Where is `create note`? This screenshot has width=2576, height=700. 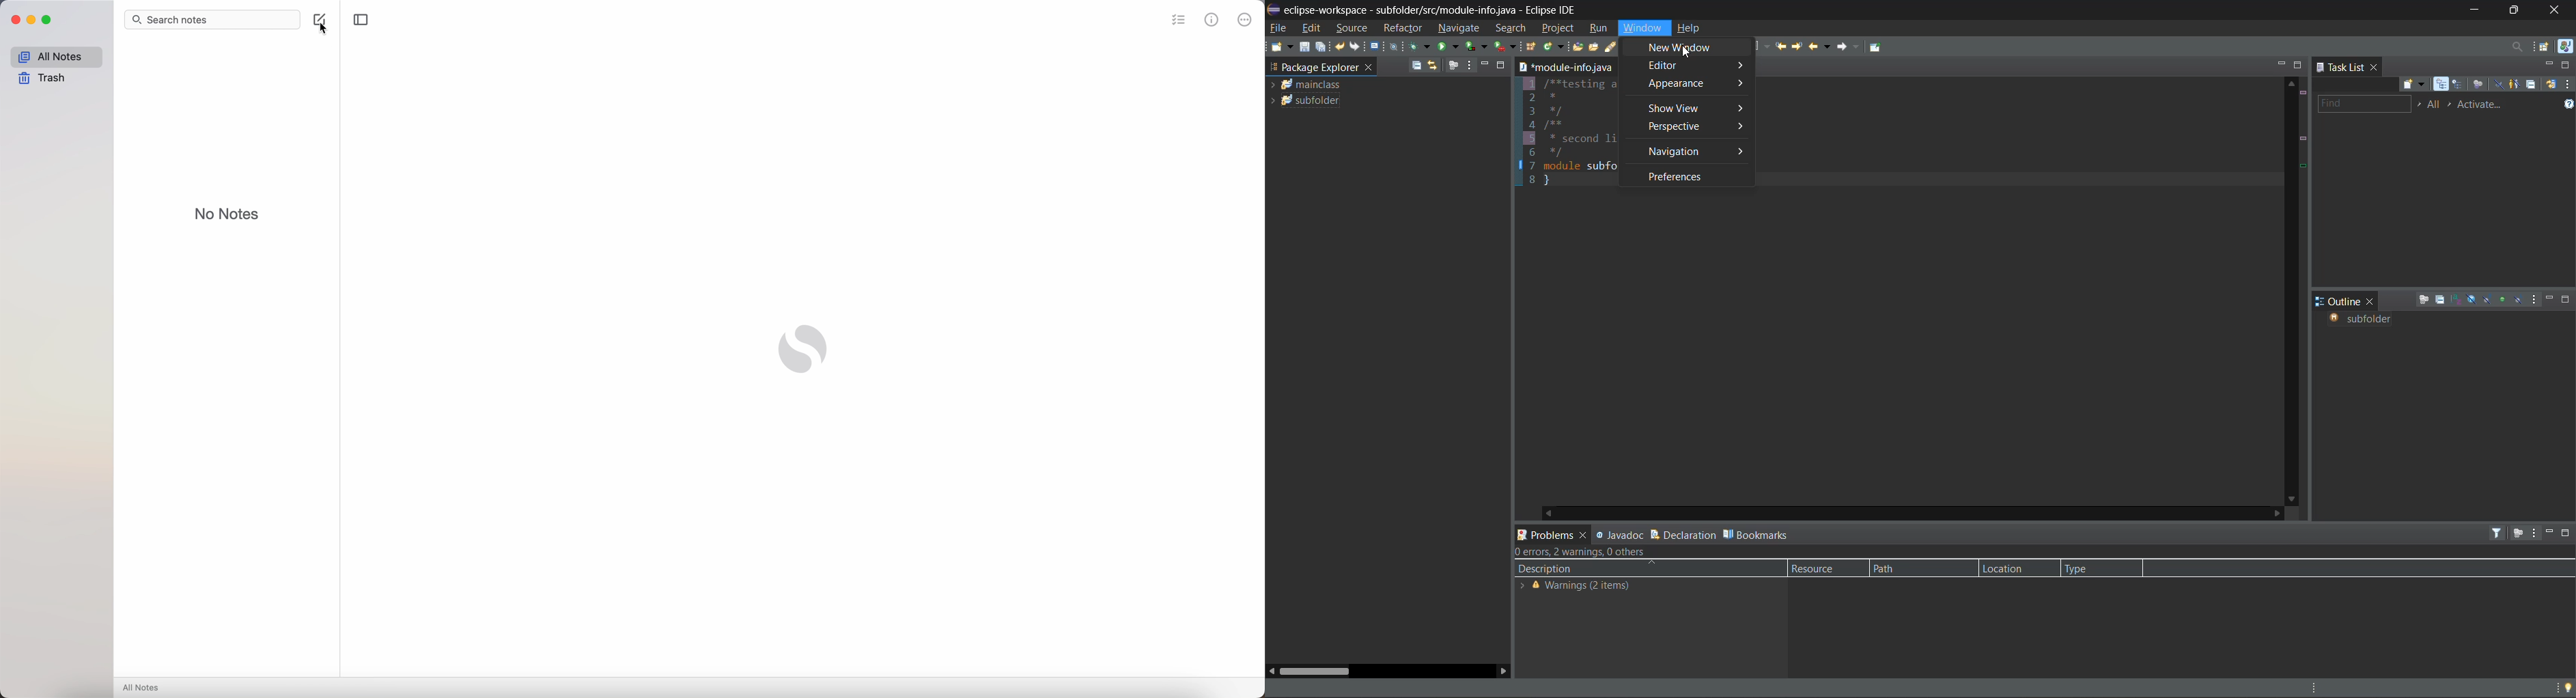 create note is located at coordinates (318, 17).